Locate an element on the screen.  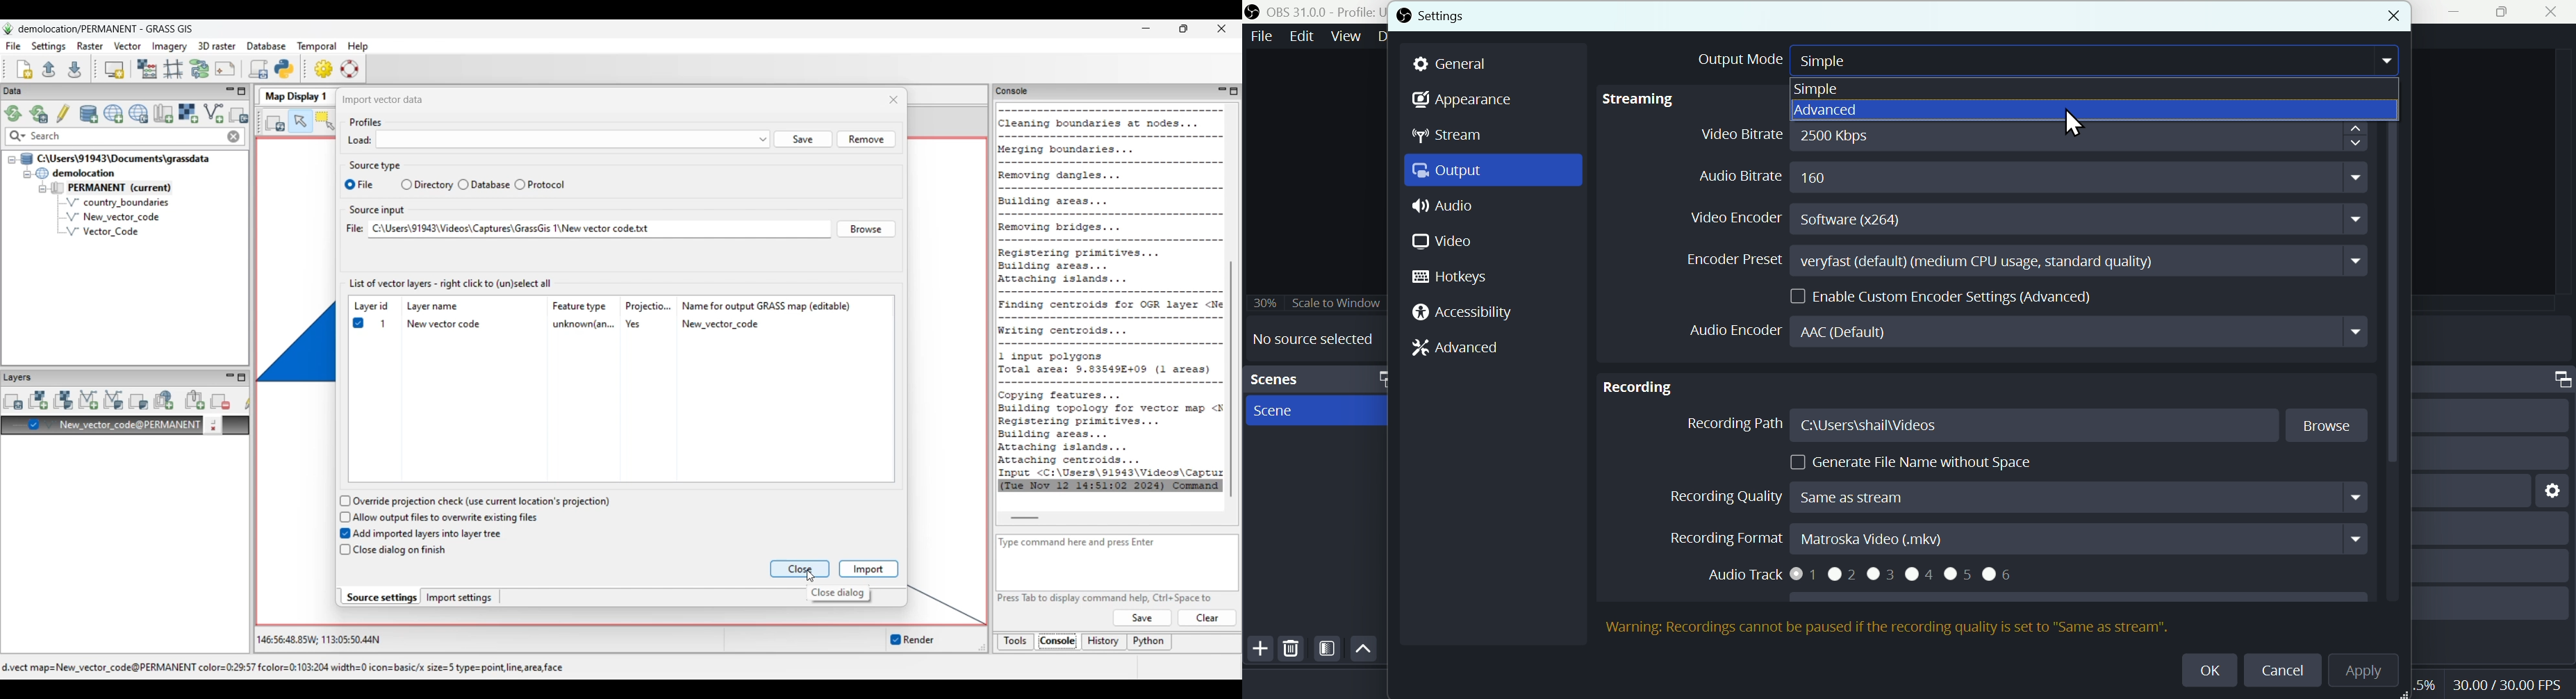
Encoder preset is located at coordinates (2013, 260).